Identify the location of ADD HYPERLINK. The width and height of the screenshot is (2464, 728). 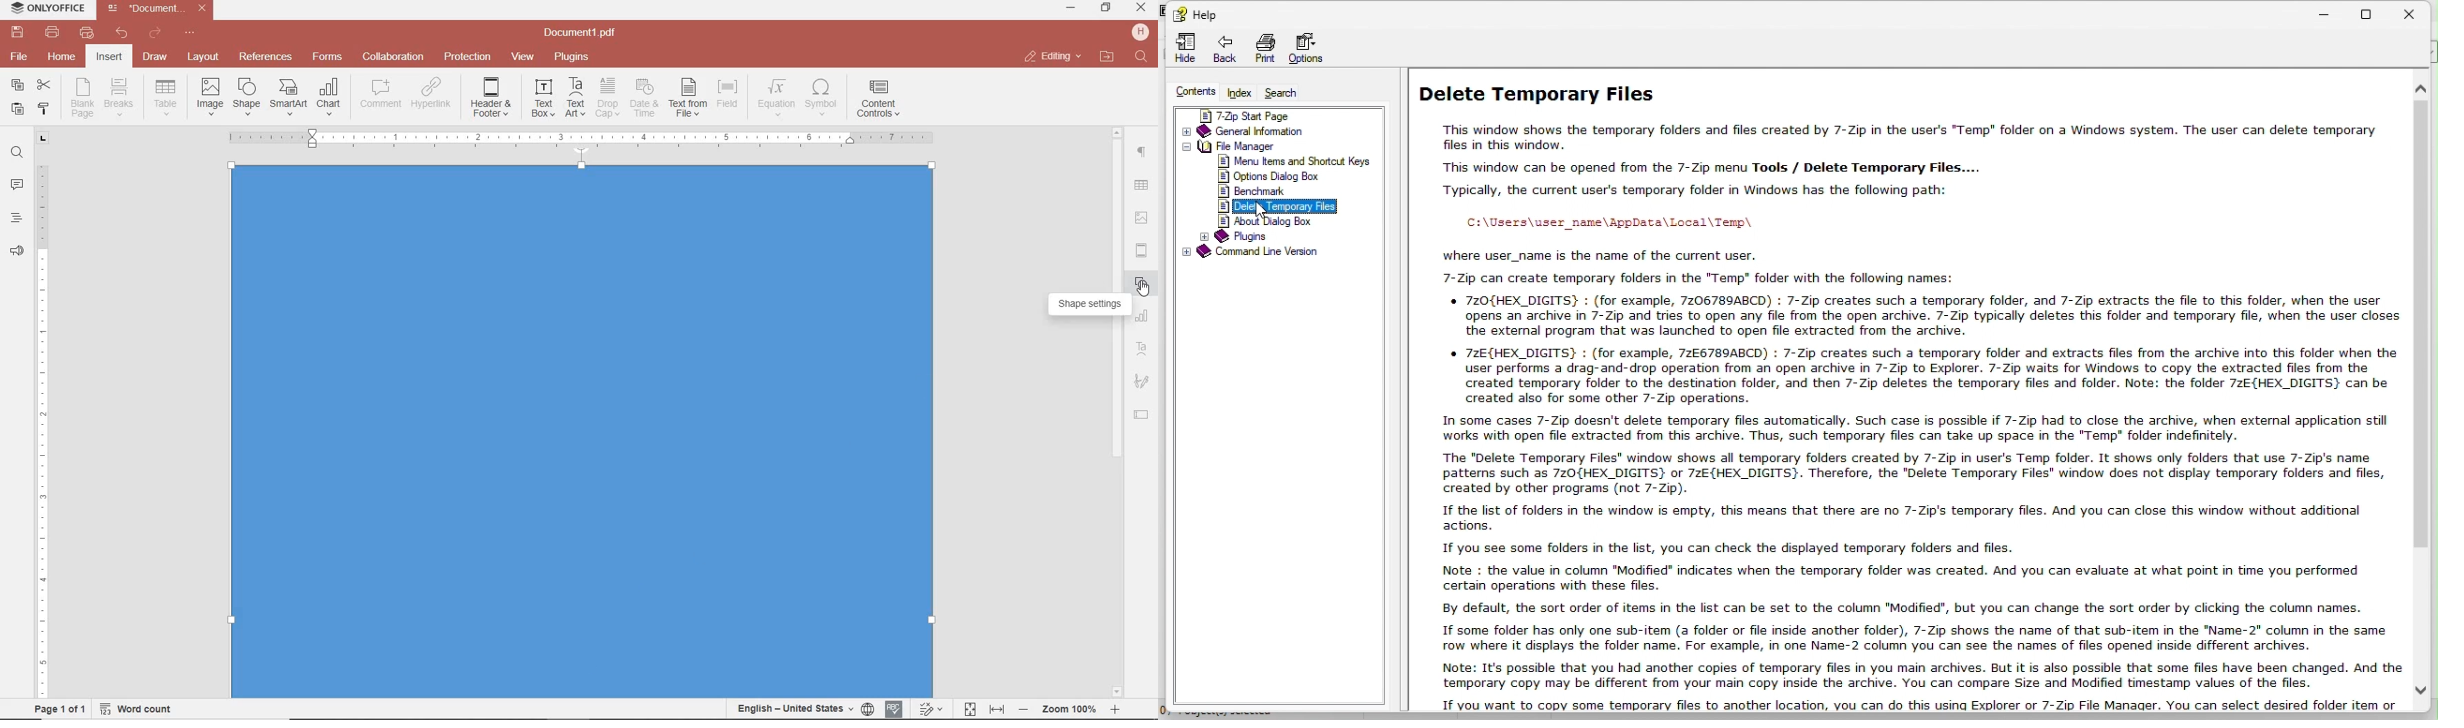
(432, 96).